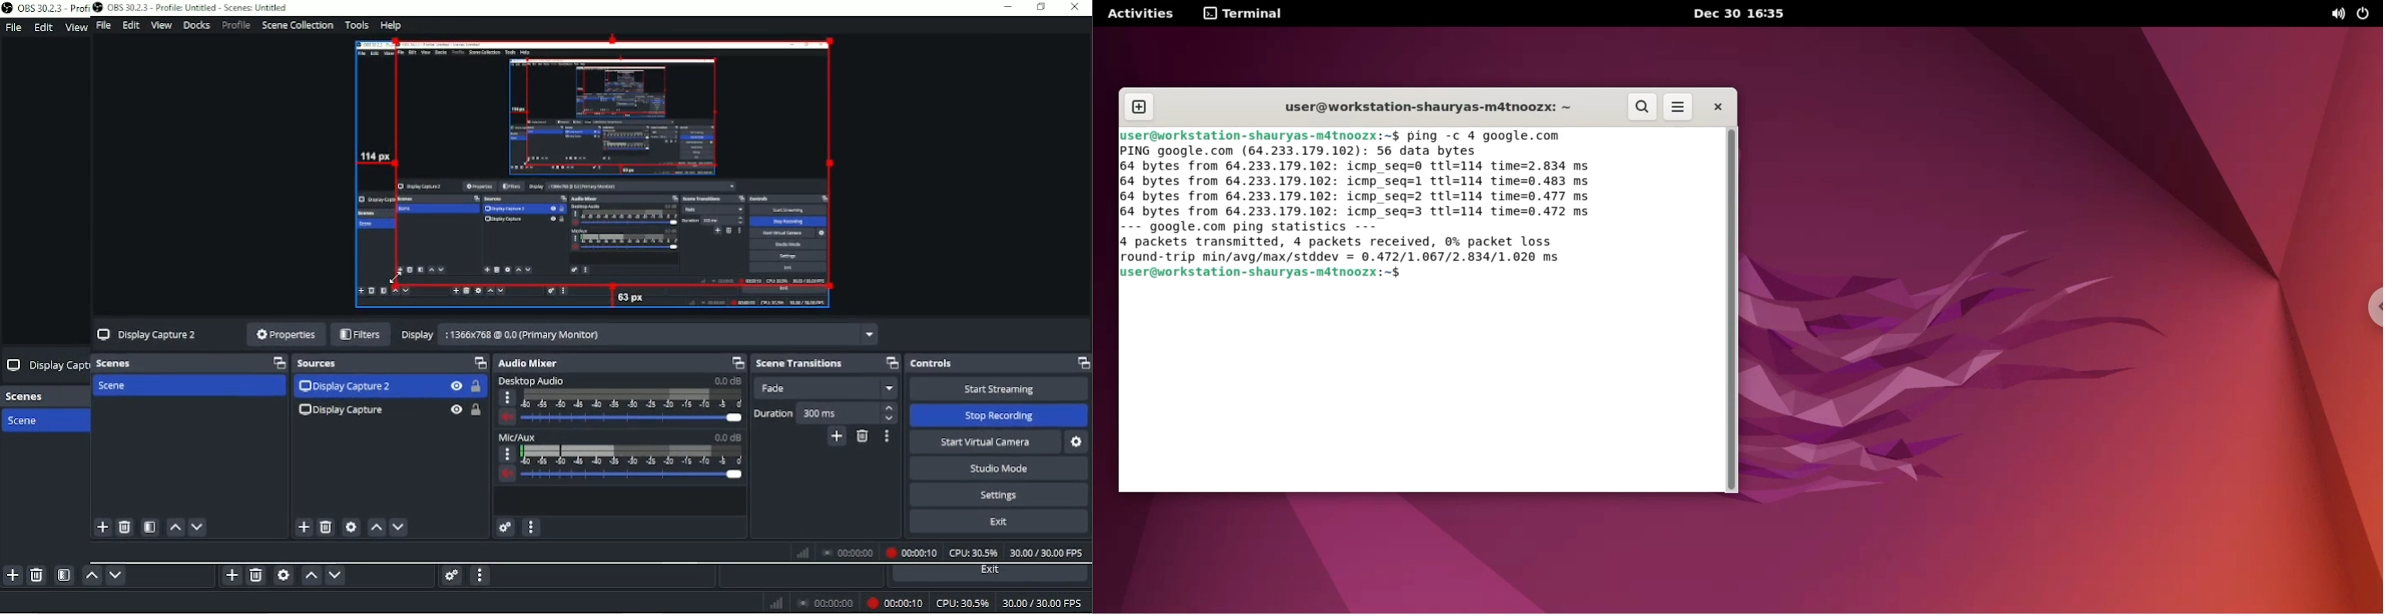 The width and height of the screenshot is (2408, 616). Describe the element at coordinates (230, 576) in the screenshot. I see `Add source` at that location.